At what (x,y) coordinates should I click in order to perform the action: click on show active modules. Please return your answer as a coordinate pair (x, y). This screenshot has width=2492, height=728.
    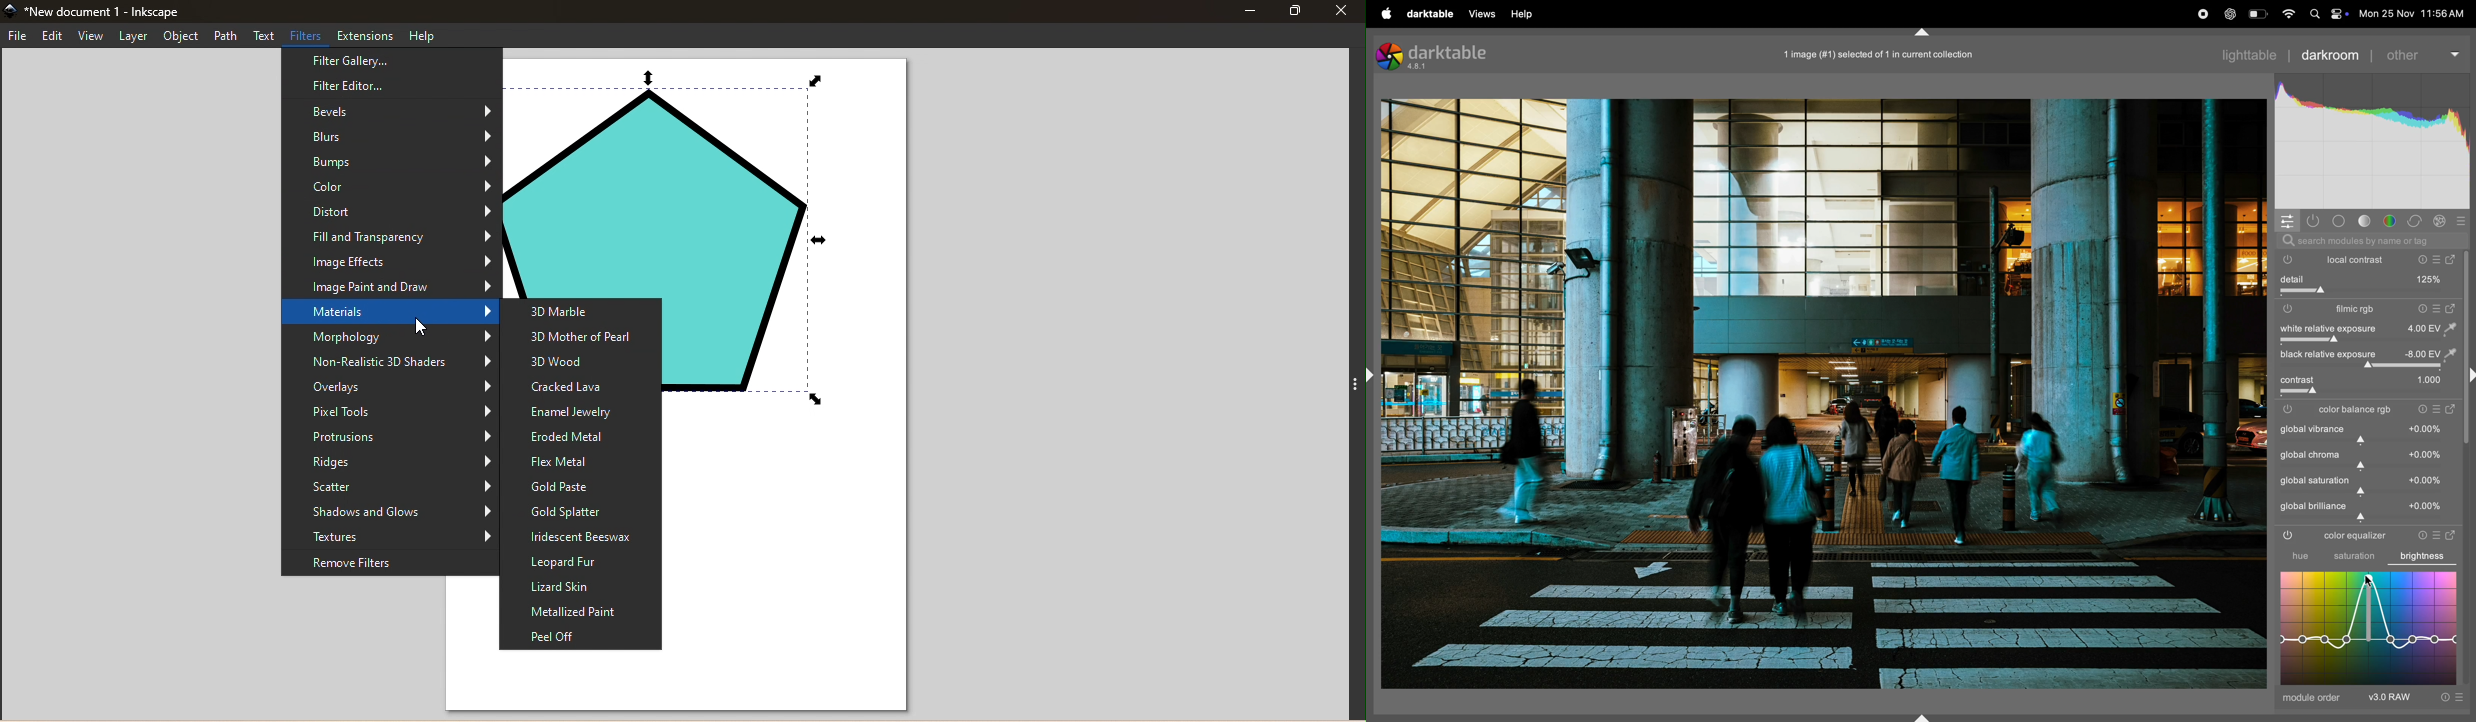
    Looking at the image, I should click on (2313, 219).